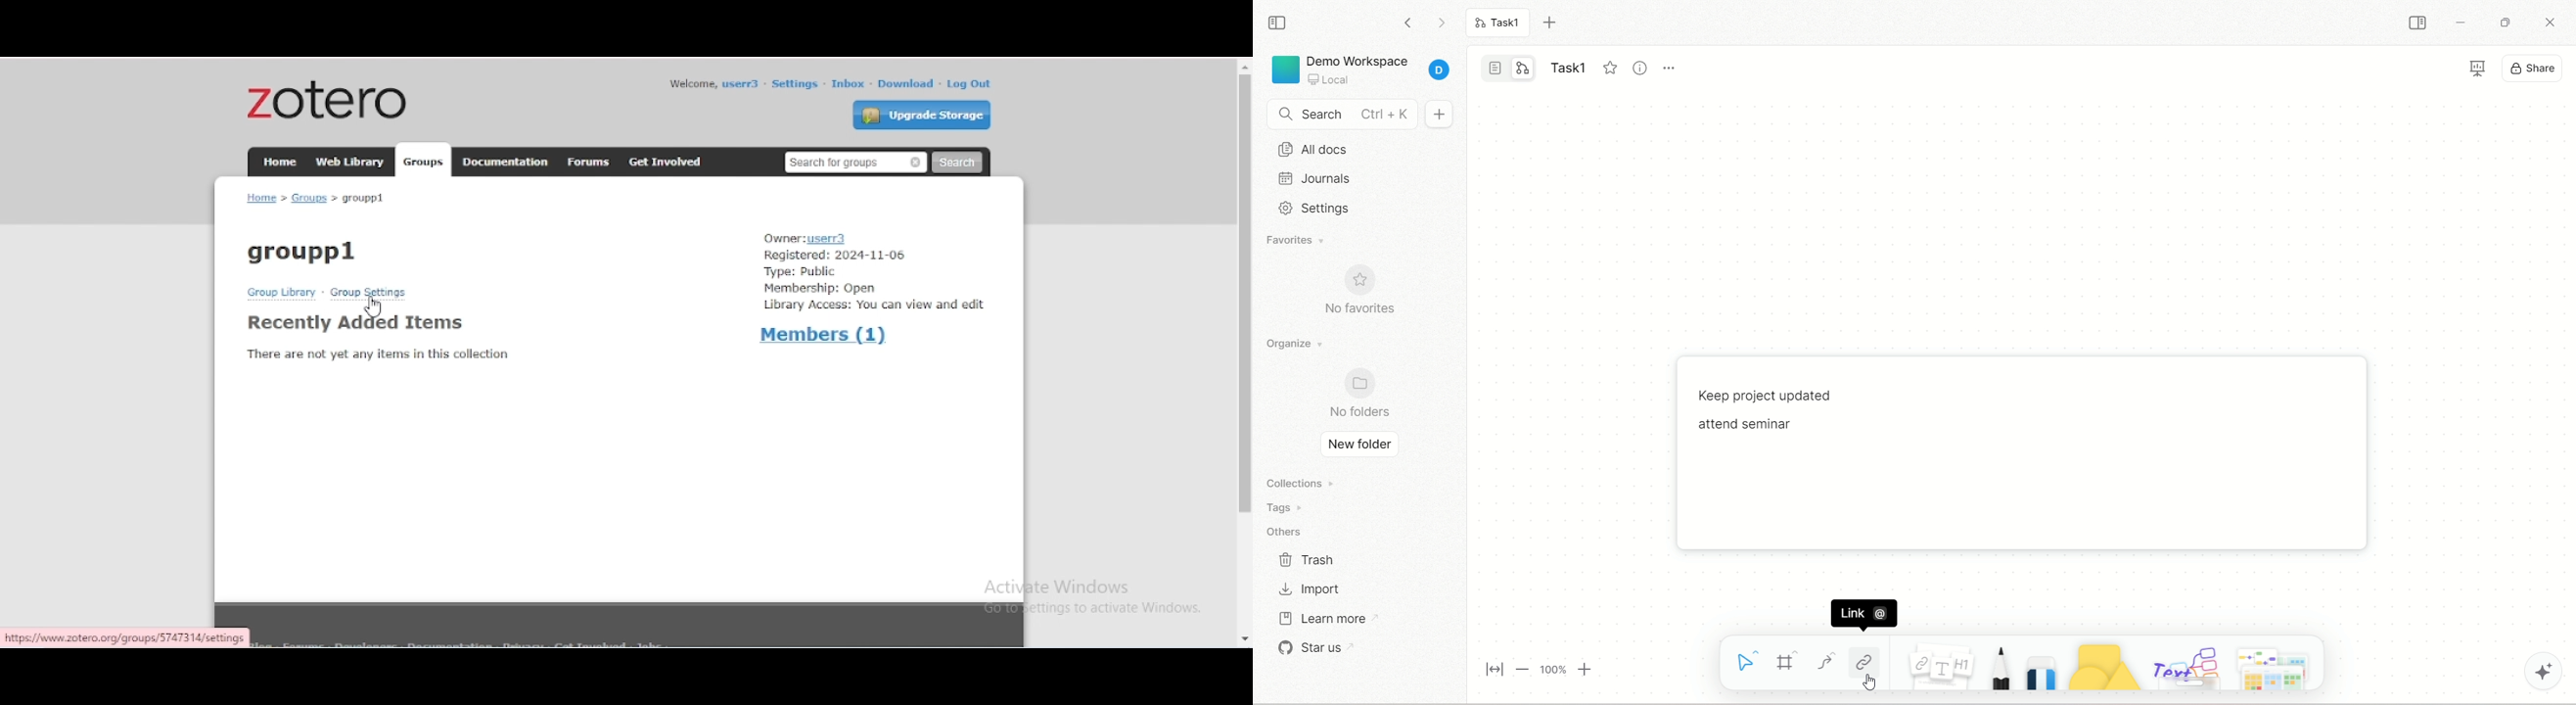  What do you see at coordinates (906, 84) in the screenshot?
I see `download` at bounding box center [906, 84].